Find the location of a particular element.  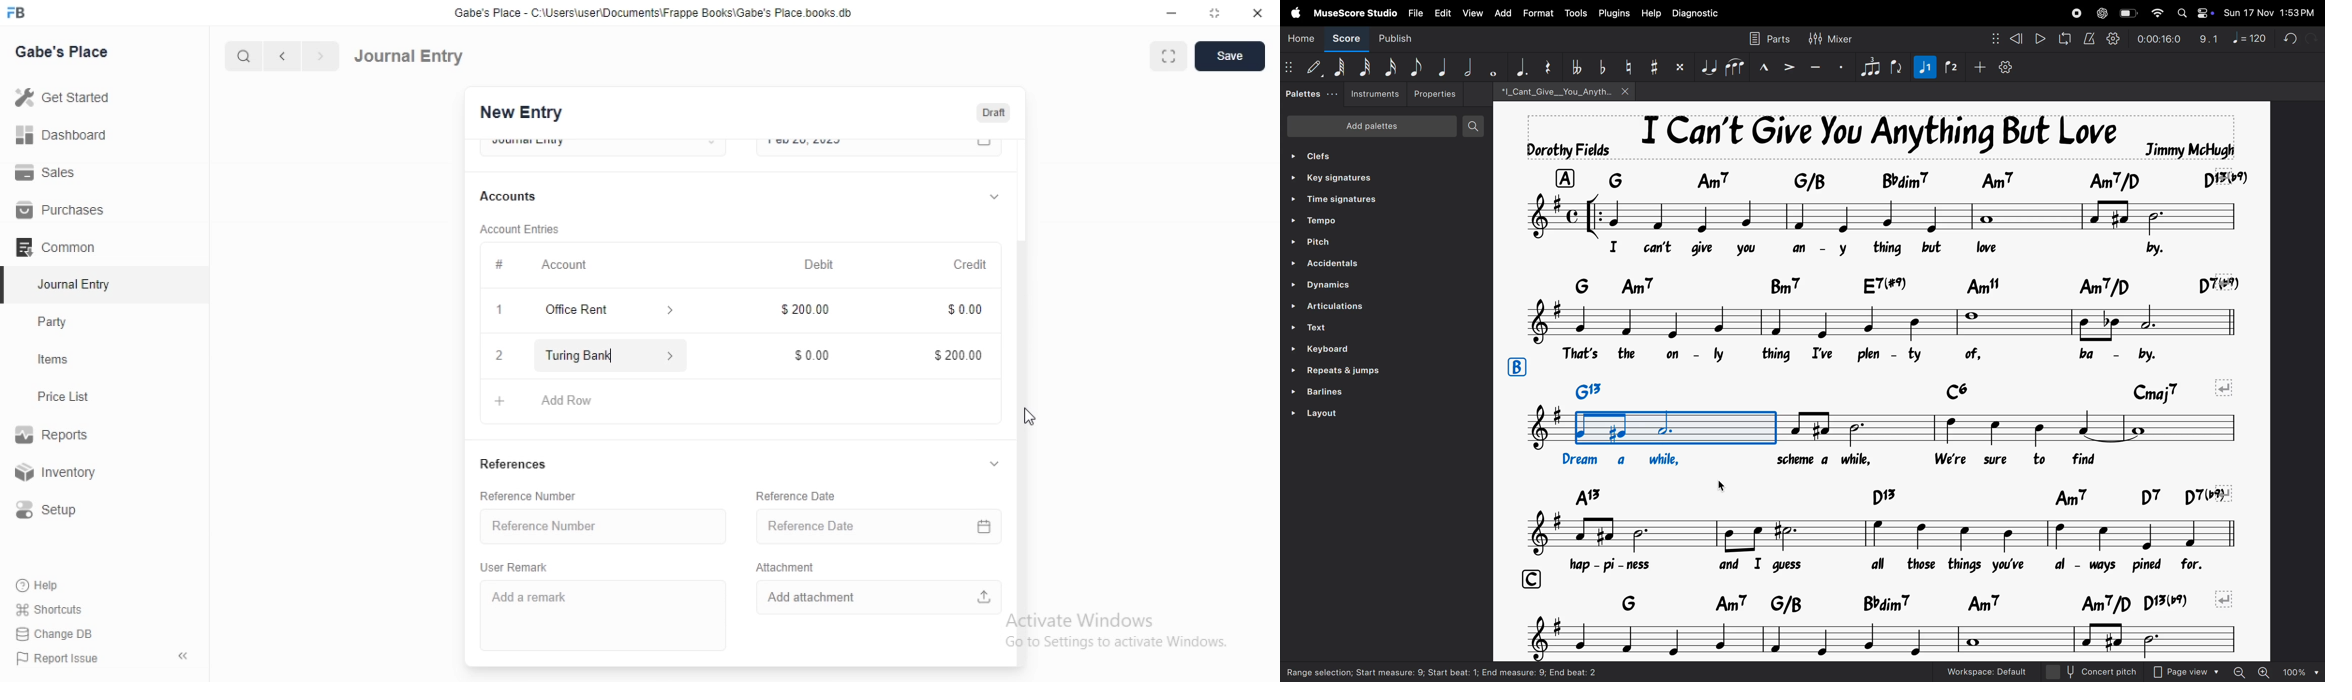

Add a remark is located at coordinates (538, 596).